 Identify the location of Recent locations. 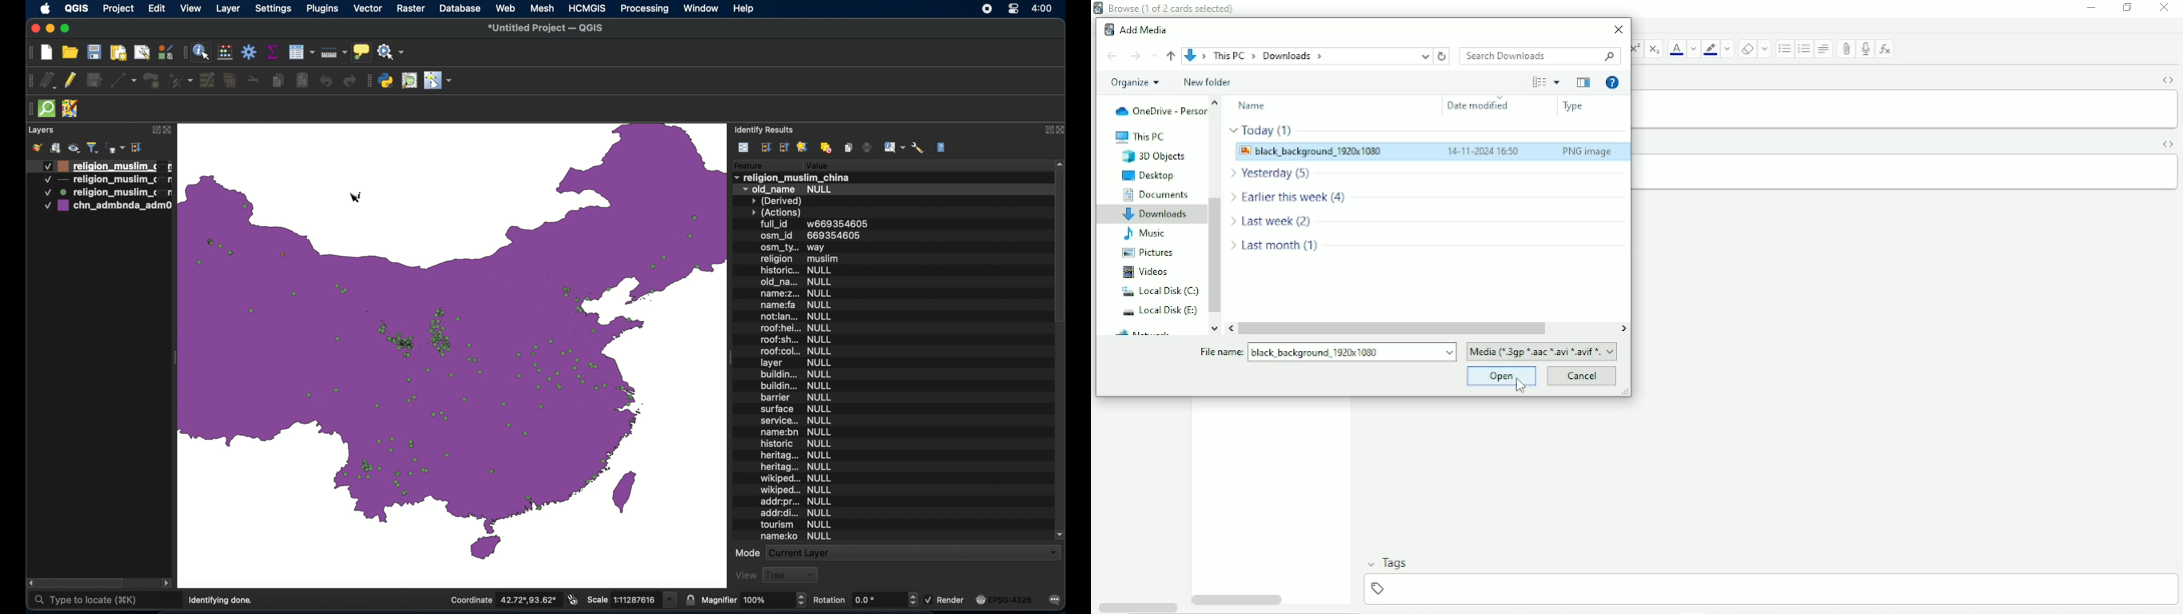
(1155, 55).